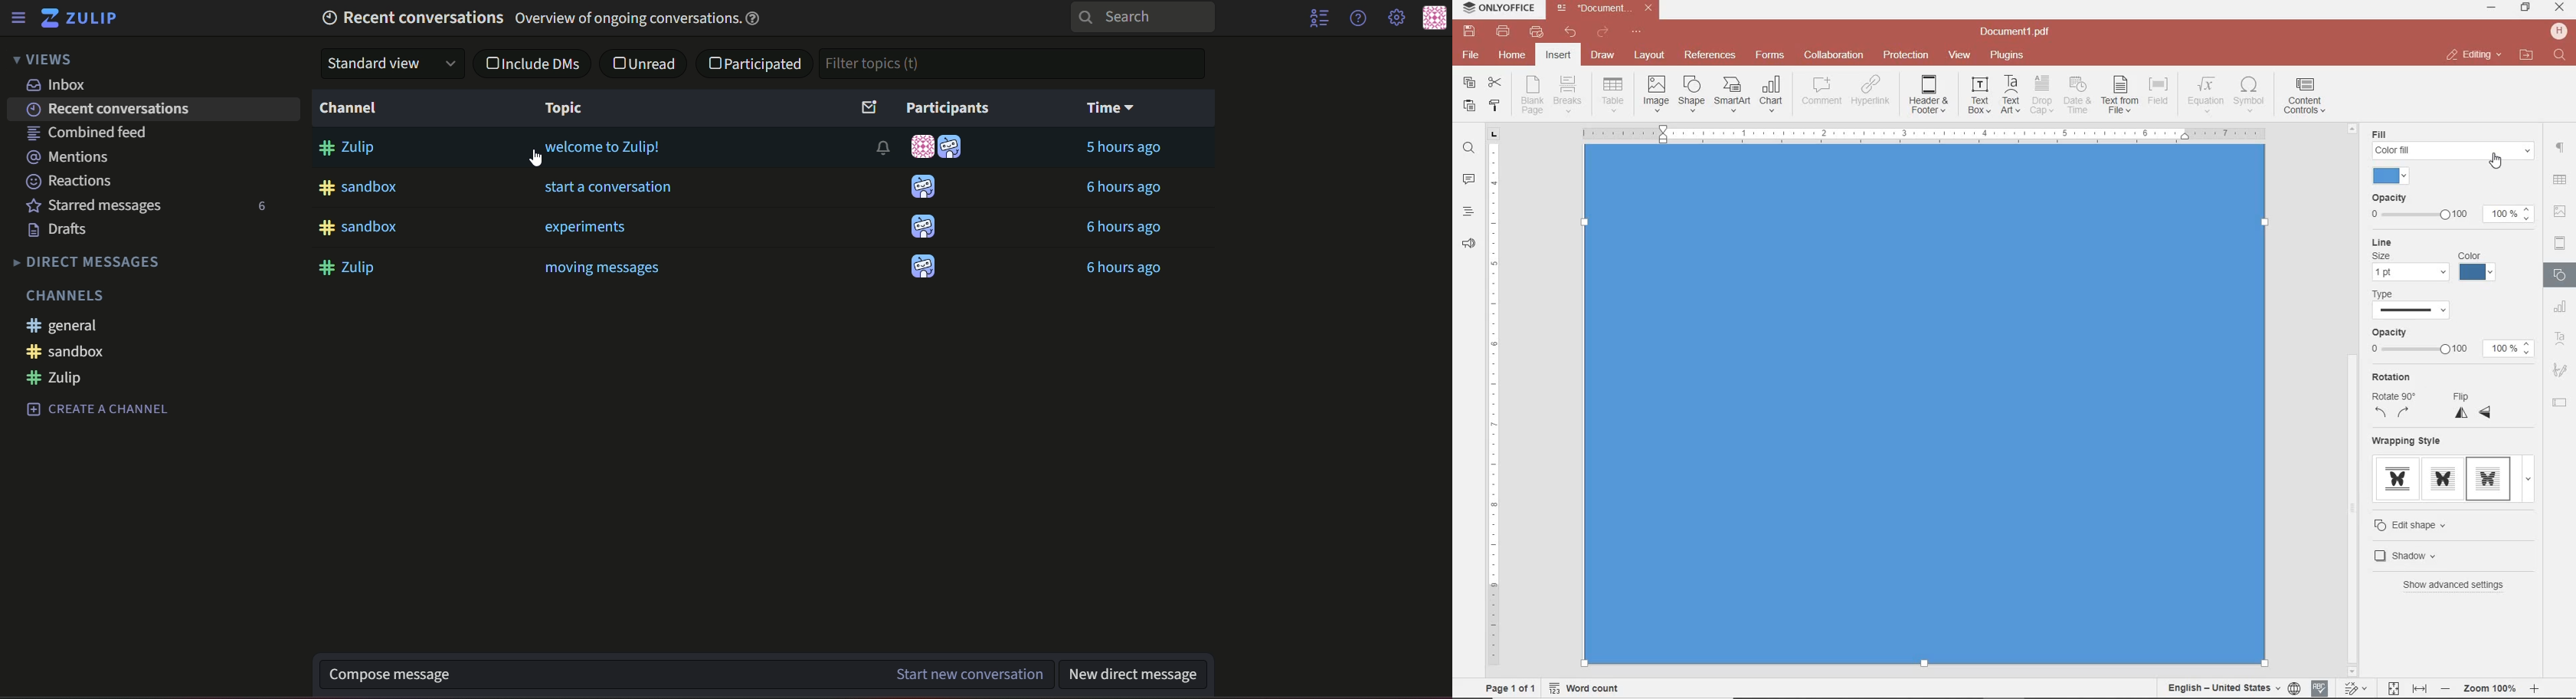  What do you see at coordinates (1124, 269) in the screenshot?
I see `6 hours ago` at bounding box center [1124, 269].